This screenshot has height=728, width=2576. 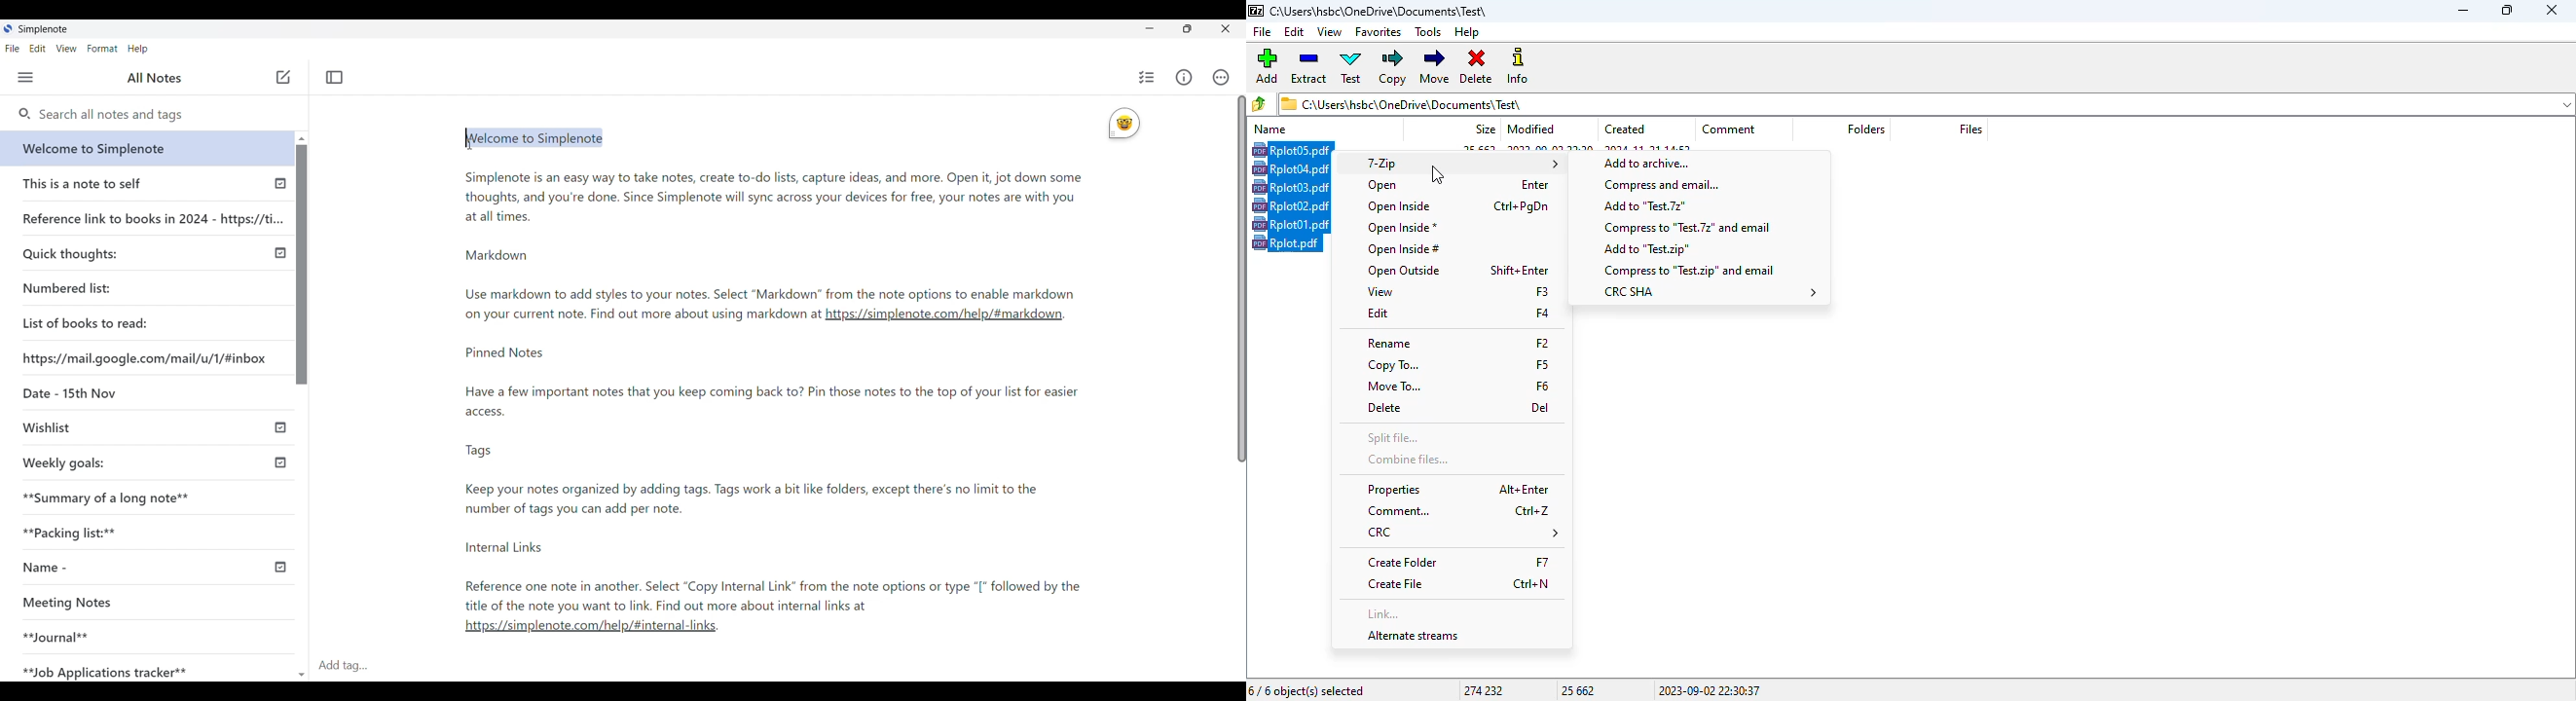 What do you see at coordinates (302, 139) in the screenshot?
I see `Quick slide to top` at bounding box center [302, 139].